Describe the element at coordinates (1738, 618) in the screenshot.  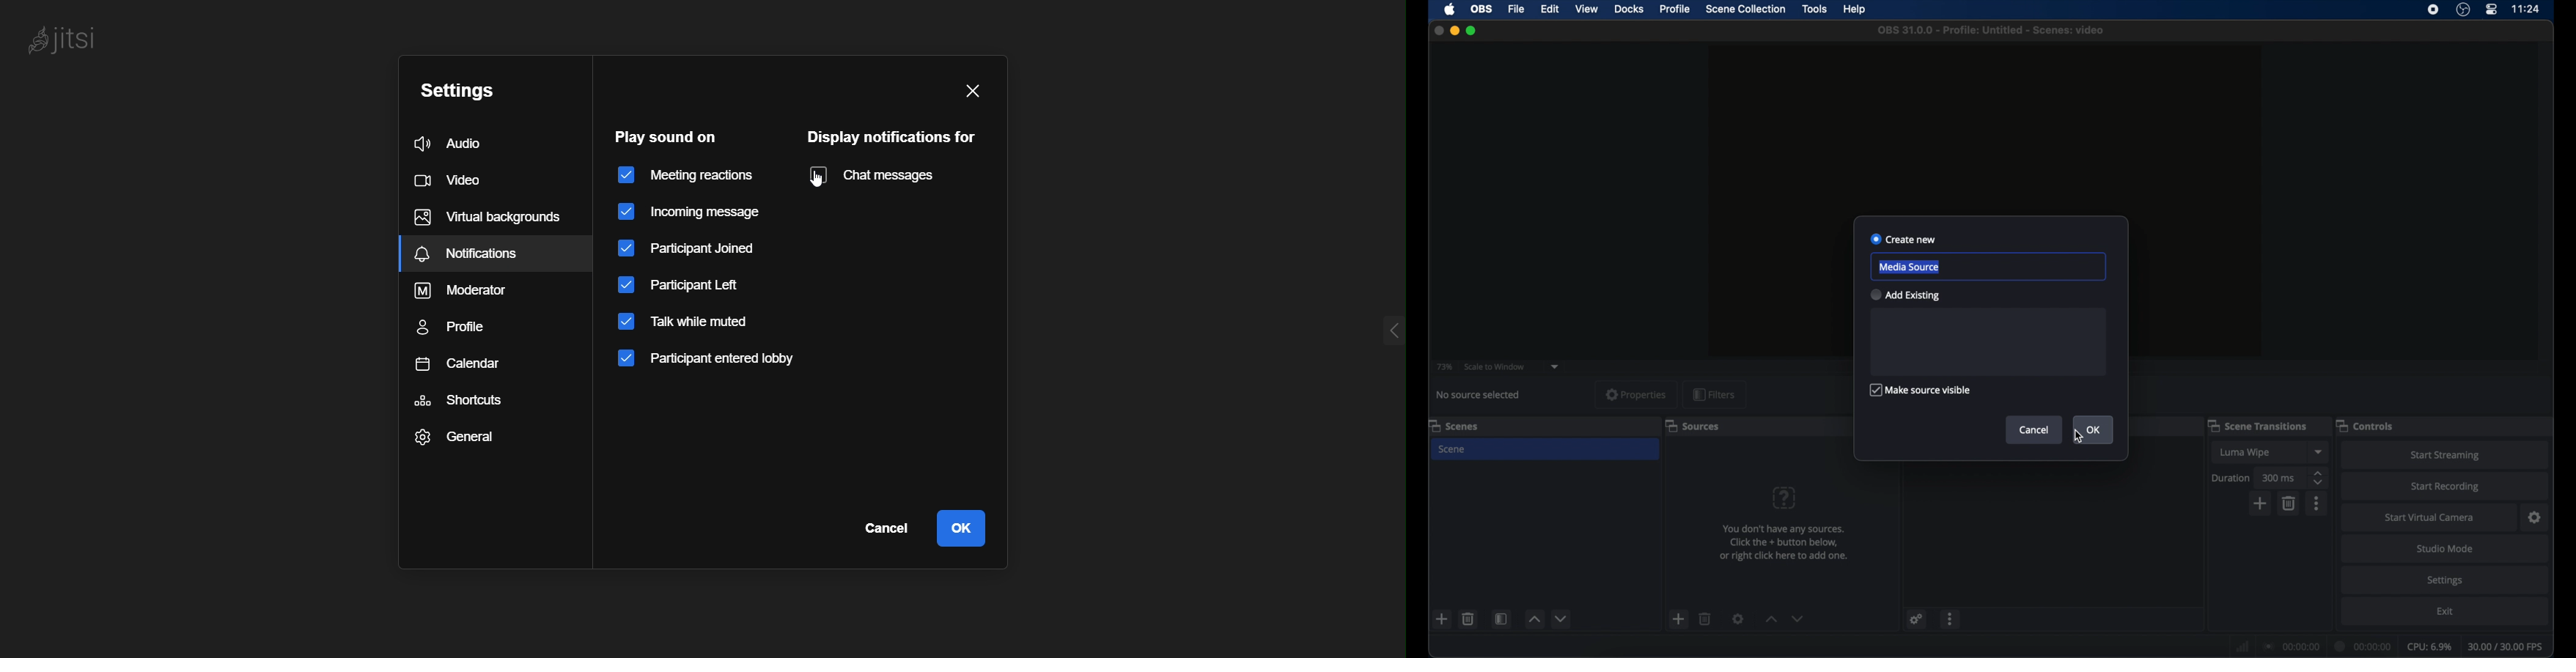
I see `settings` at that location.